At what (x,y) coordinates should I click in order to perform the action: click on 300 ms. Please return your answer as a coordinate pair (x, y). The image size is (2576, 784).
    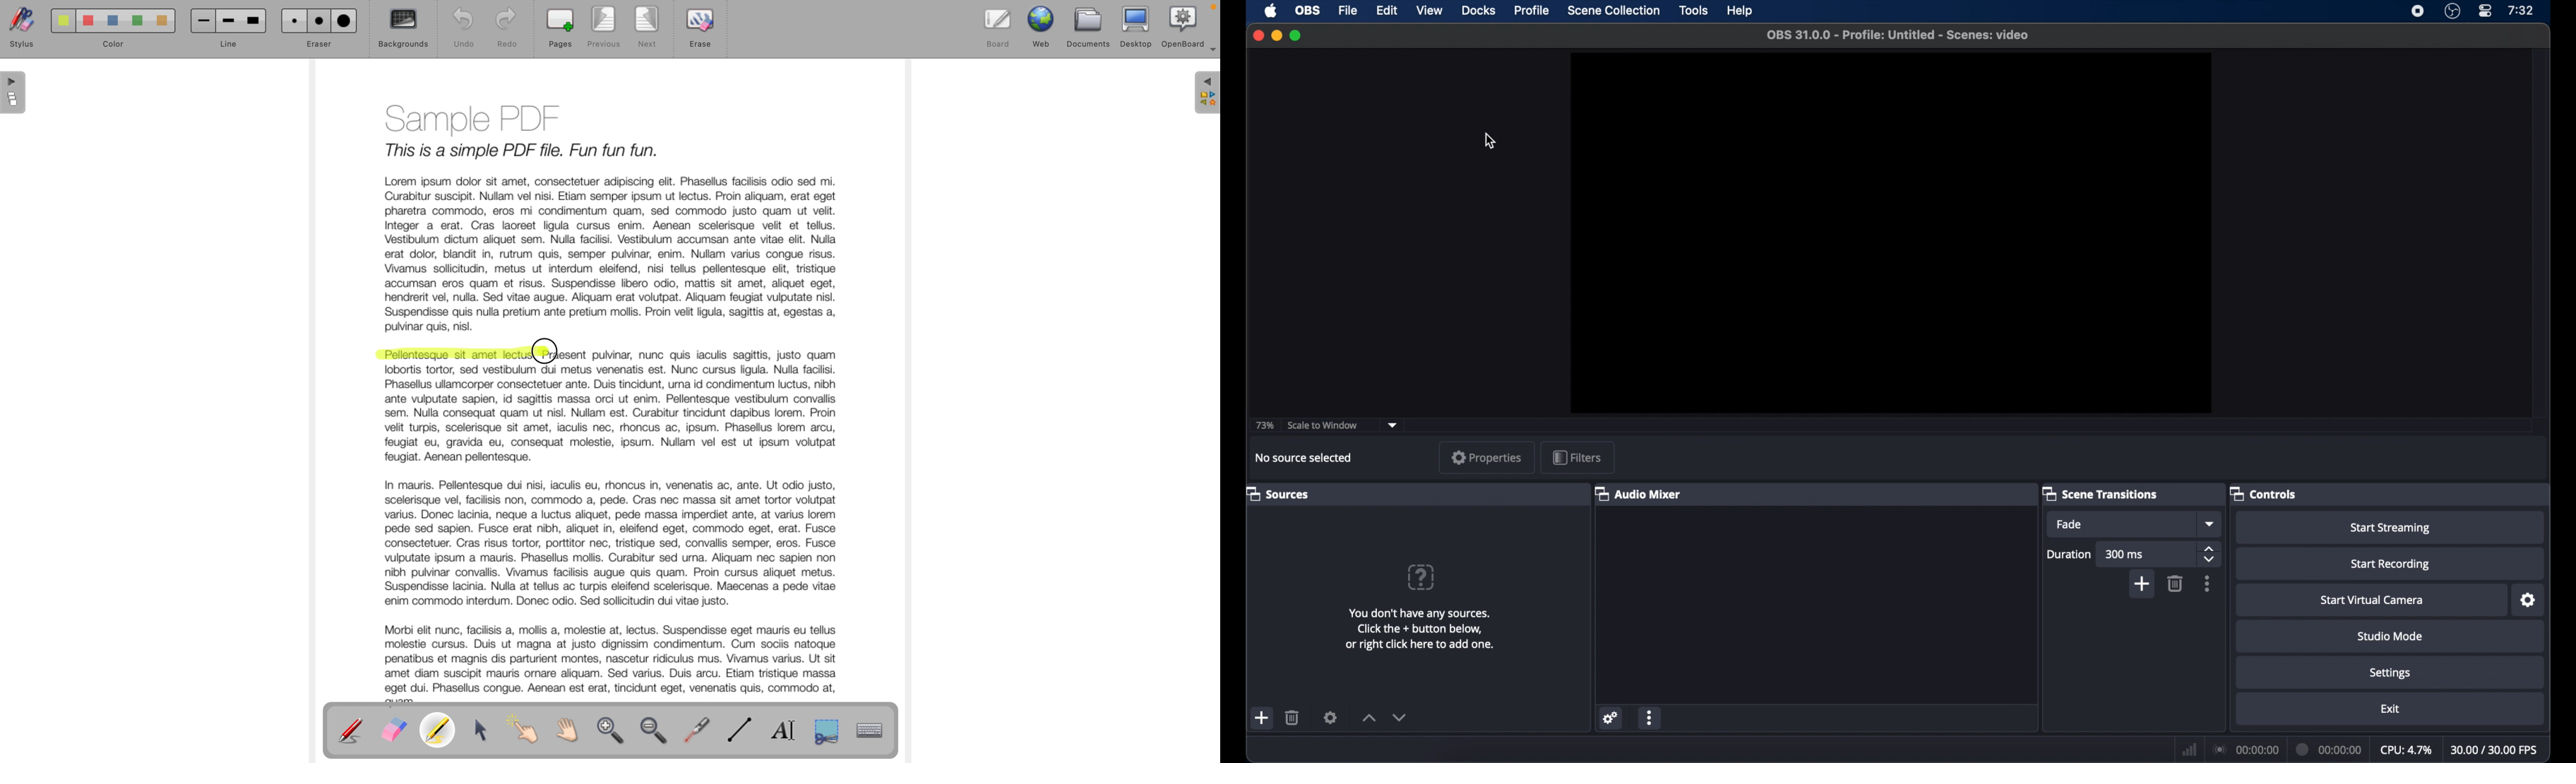
    Looking at the image, I should click on (2125, 554).